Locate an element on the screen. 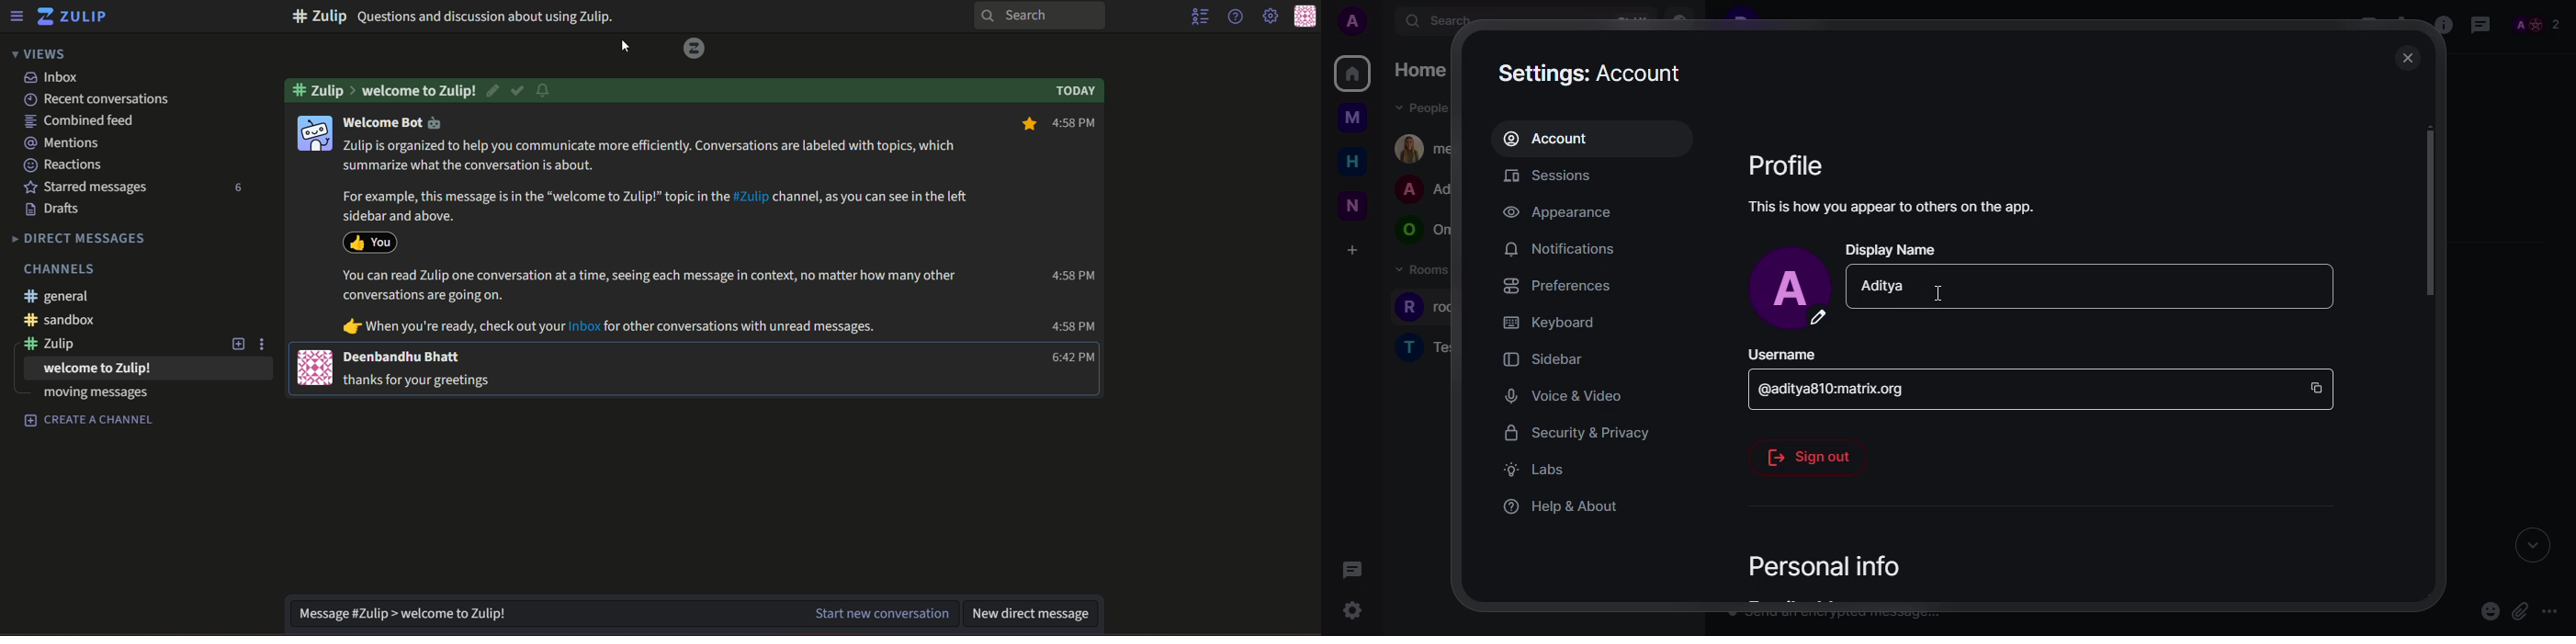 The width and height of the screenshot is (2576, 644). home is located at coordinates (1350, 162).